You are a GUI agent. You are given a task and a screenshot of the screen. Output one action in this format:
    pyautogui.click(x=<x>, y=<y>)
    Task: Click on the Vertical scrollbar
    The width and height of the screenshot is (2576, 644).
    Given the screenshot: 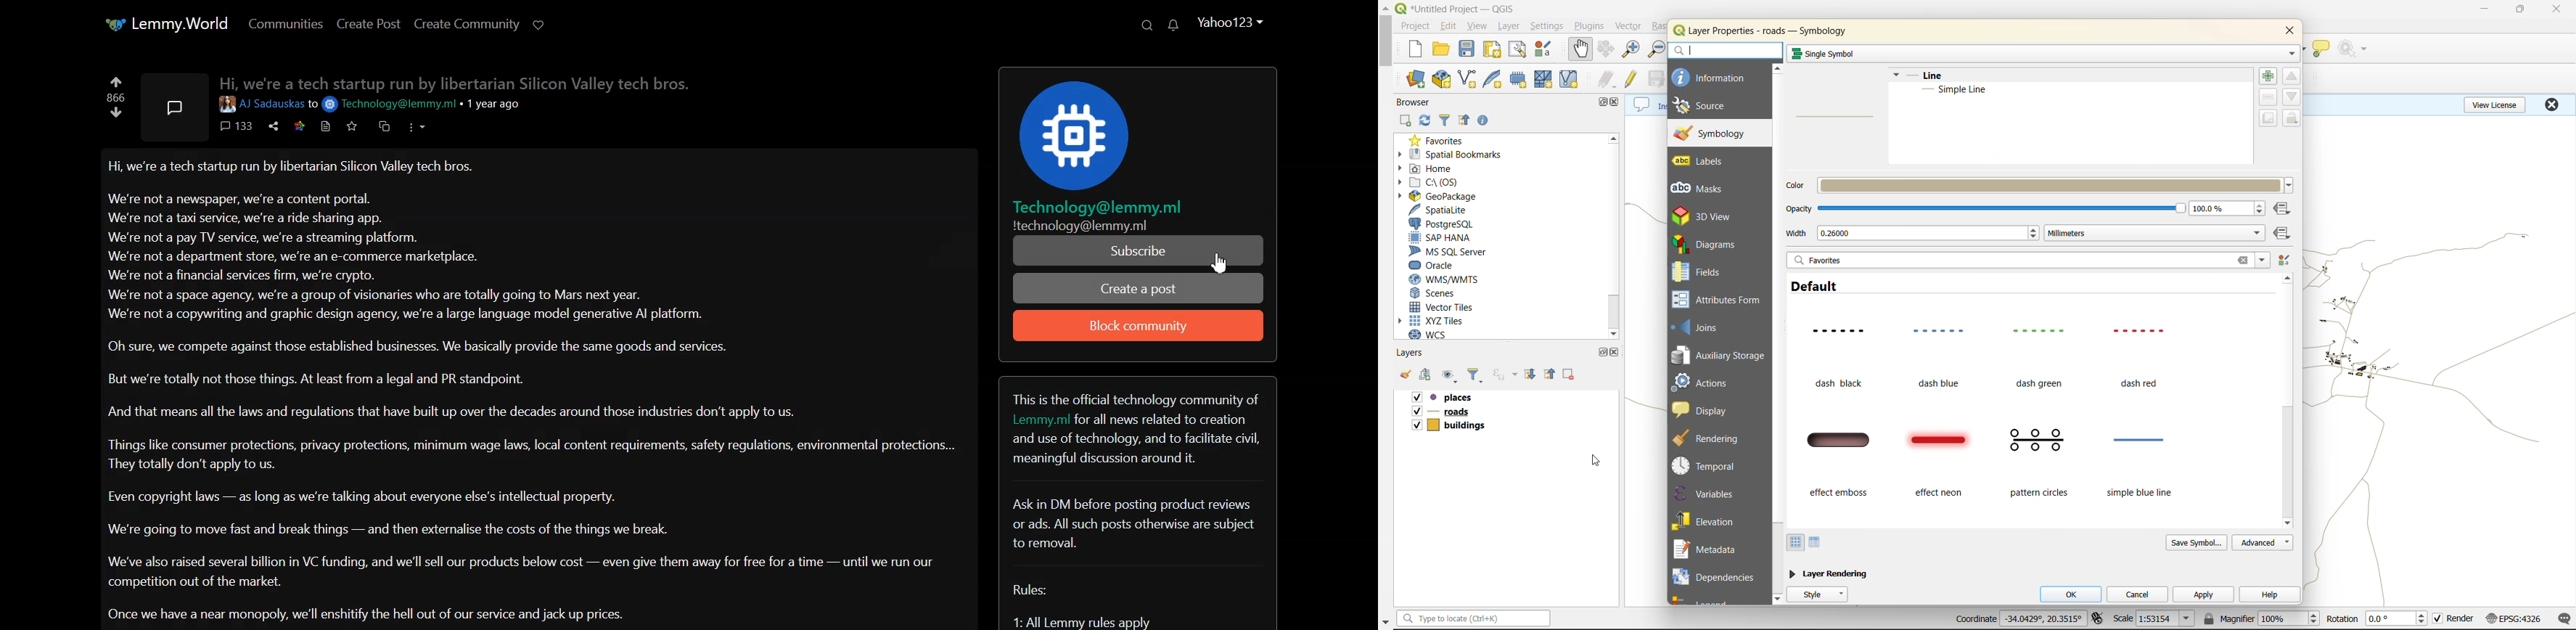 What is the action you would take?
    pyautogui.click(x=1385, y=315)
    